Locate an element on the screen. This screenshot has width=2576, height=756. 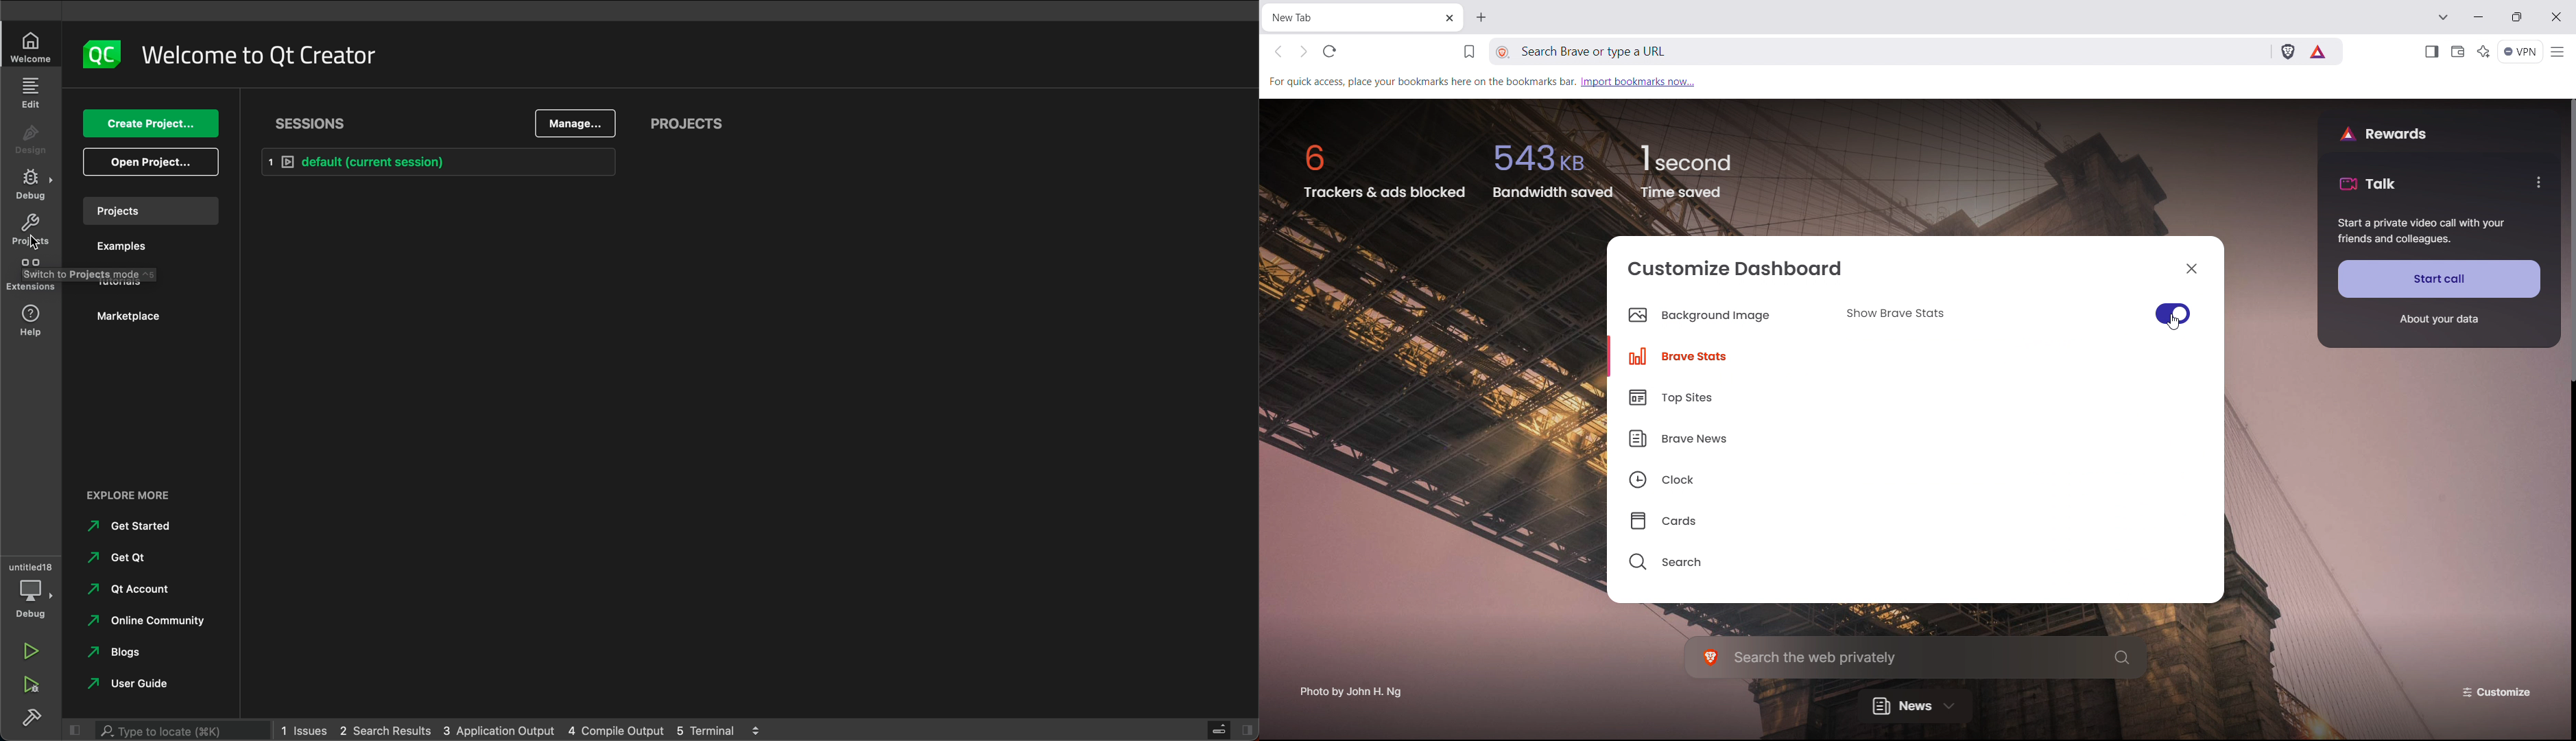
user glide is located at coordinates (125, 685).